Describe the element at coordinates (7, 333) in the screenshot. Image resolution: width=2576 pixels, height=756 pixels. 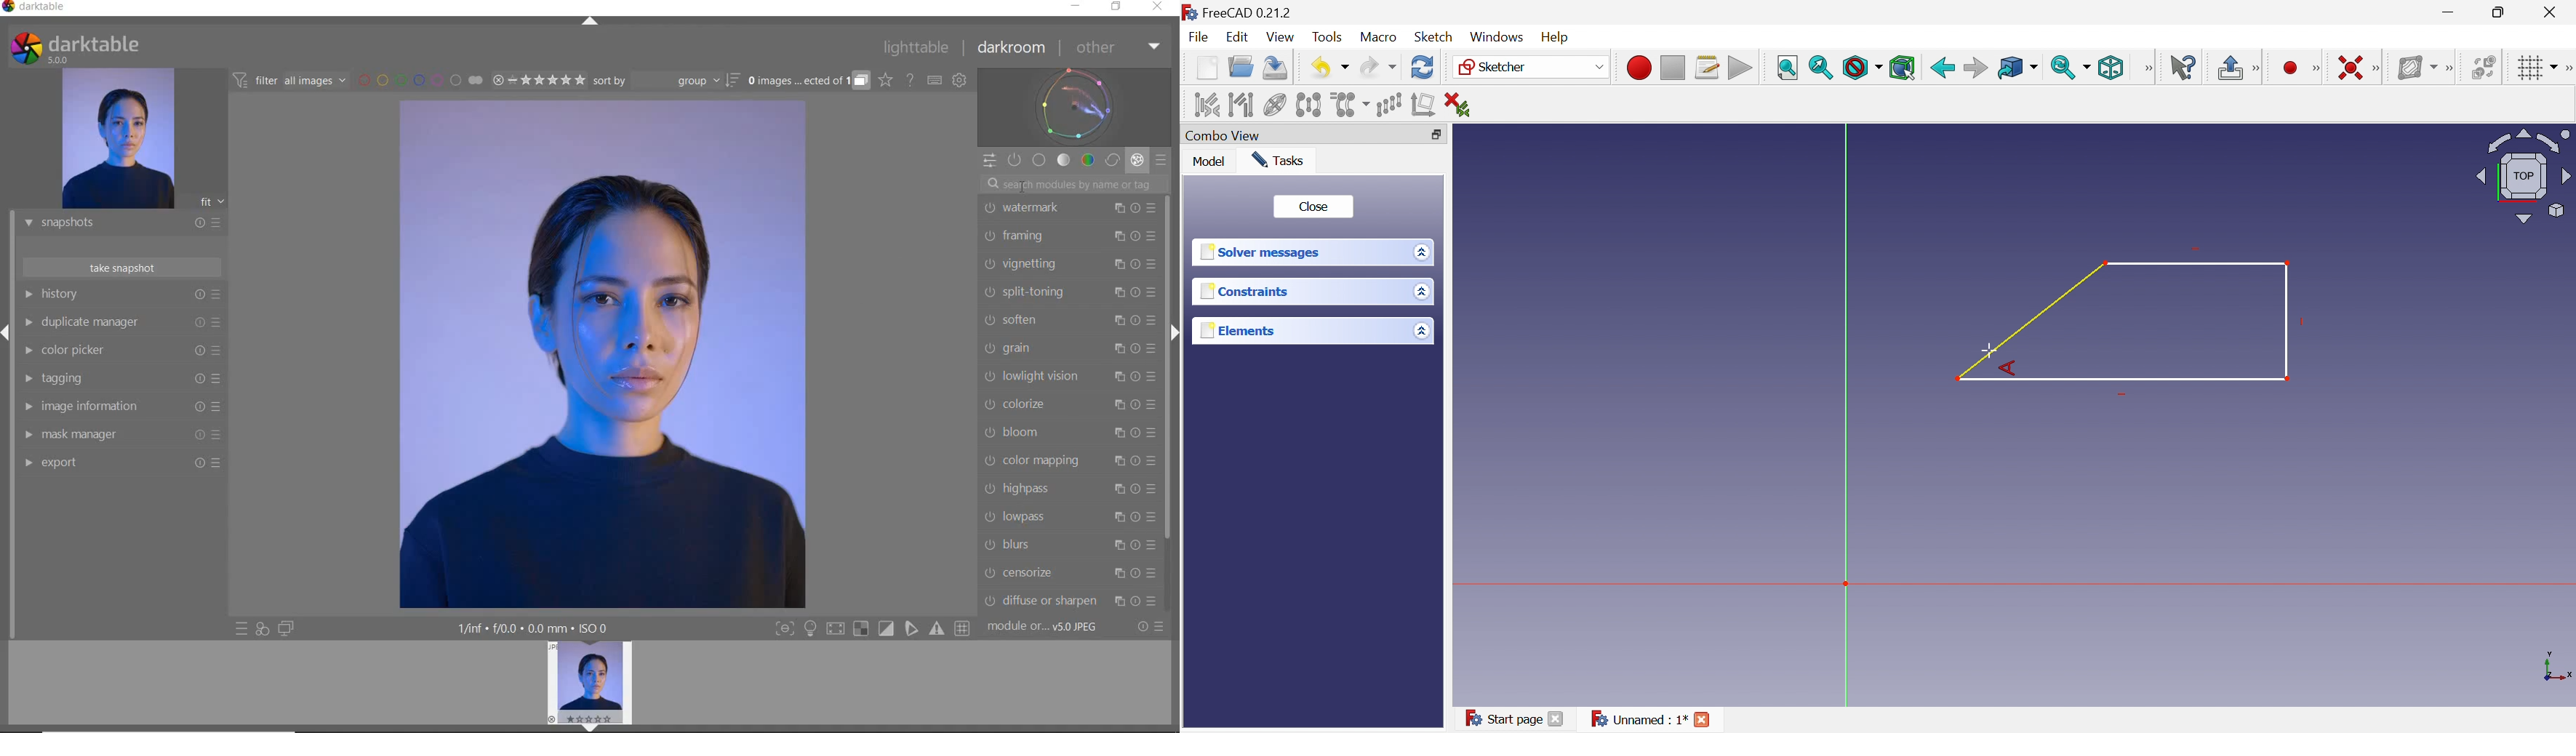
I see `Expand/Collapse` at that location.